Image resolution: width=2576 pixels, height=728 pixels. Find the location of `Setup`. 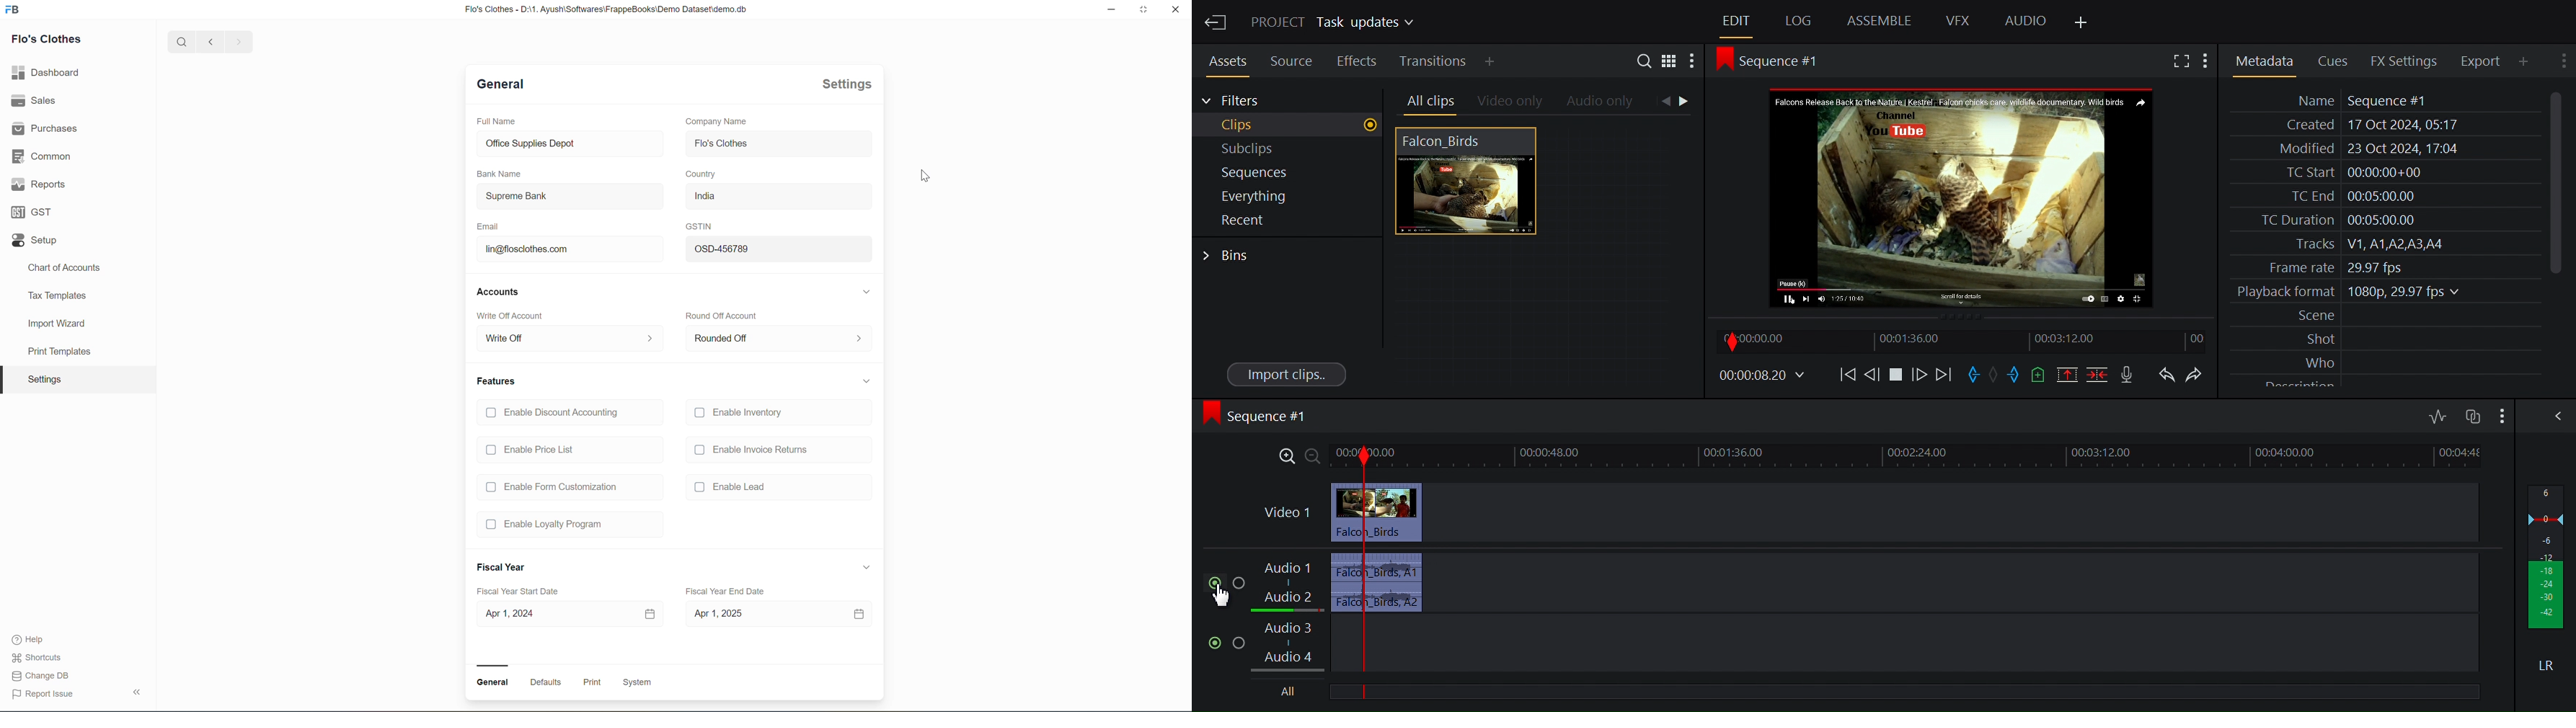

Setup is located at coordinates (34, 240).